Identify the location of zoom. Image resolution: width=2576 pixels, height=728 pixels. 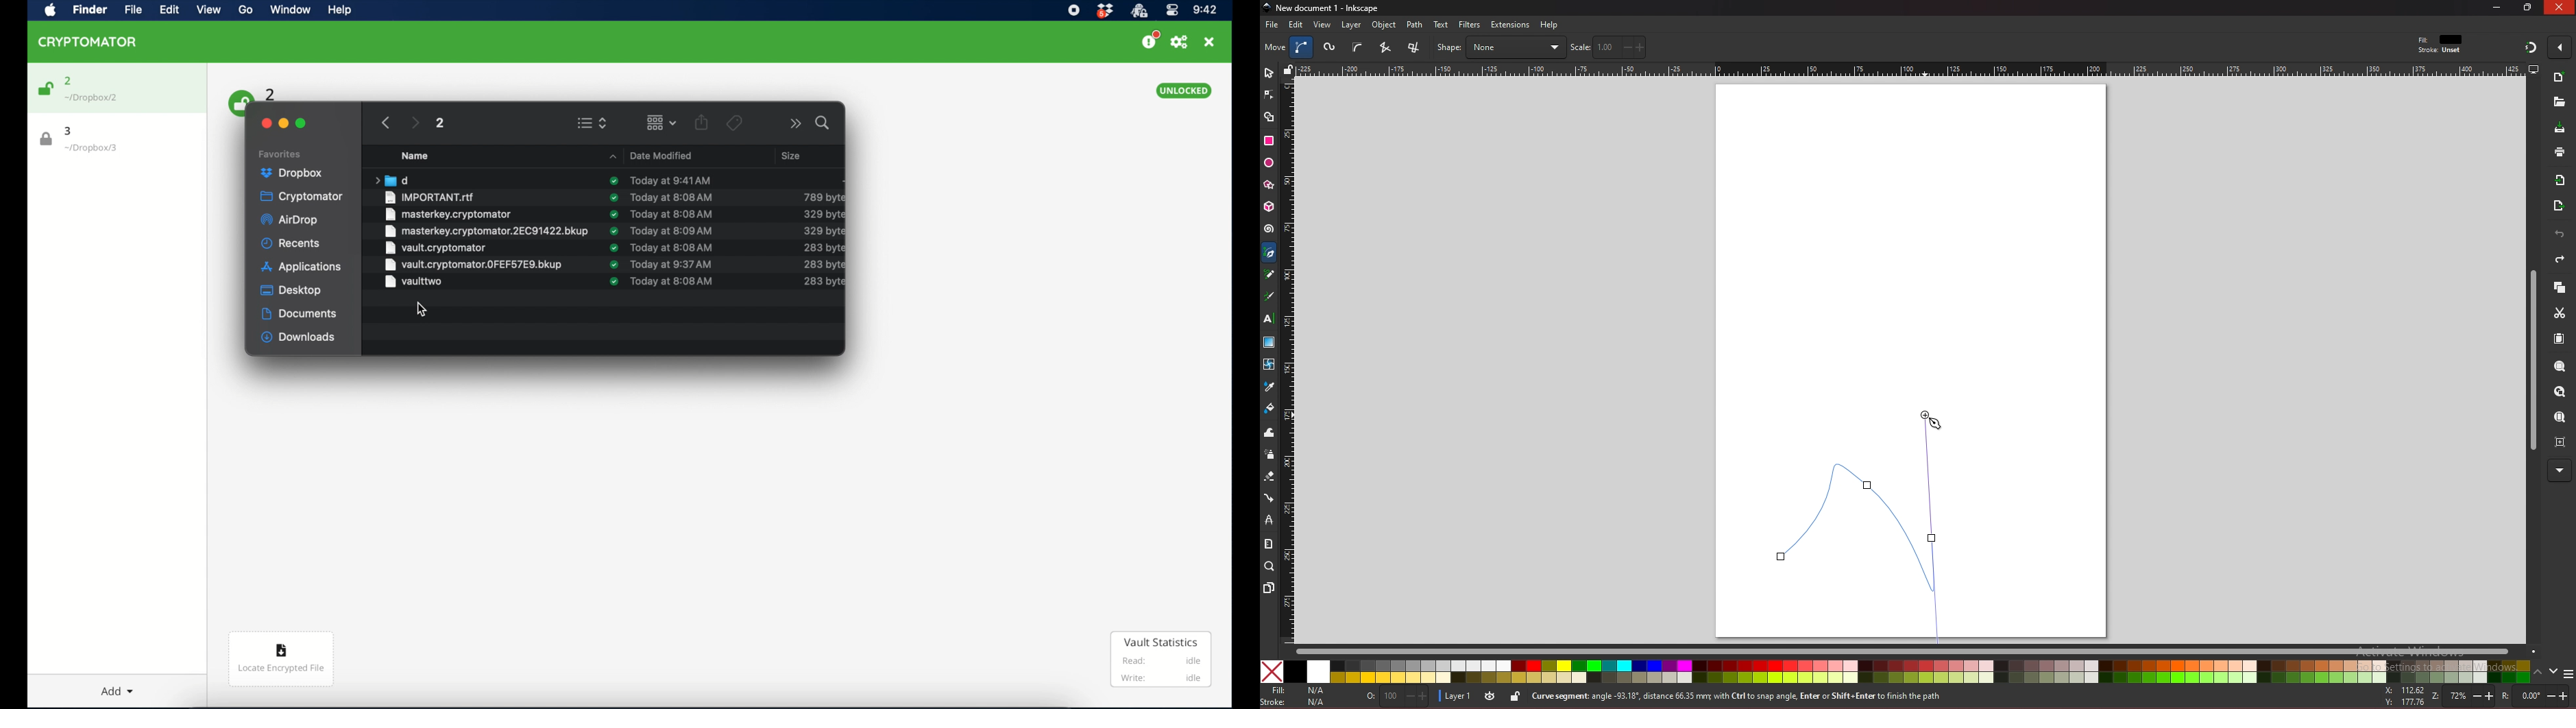
(1269, 566).